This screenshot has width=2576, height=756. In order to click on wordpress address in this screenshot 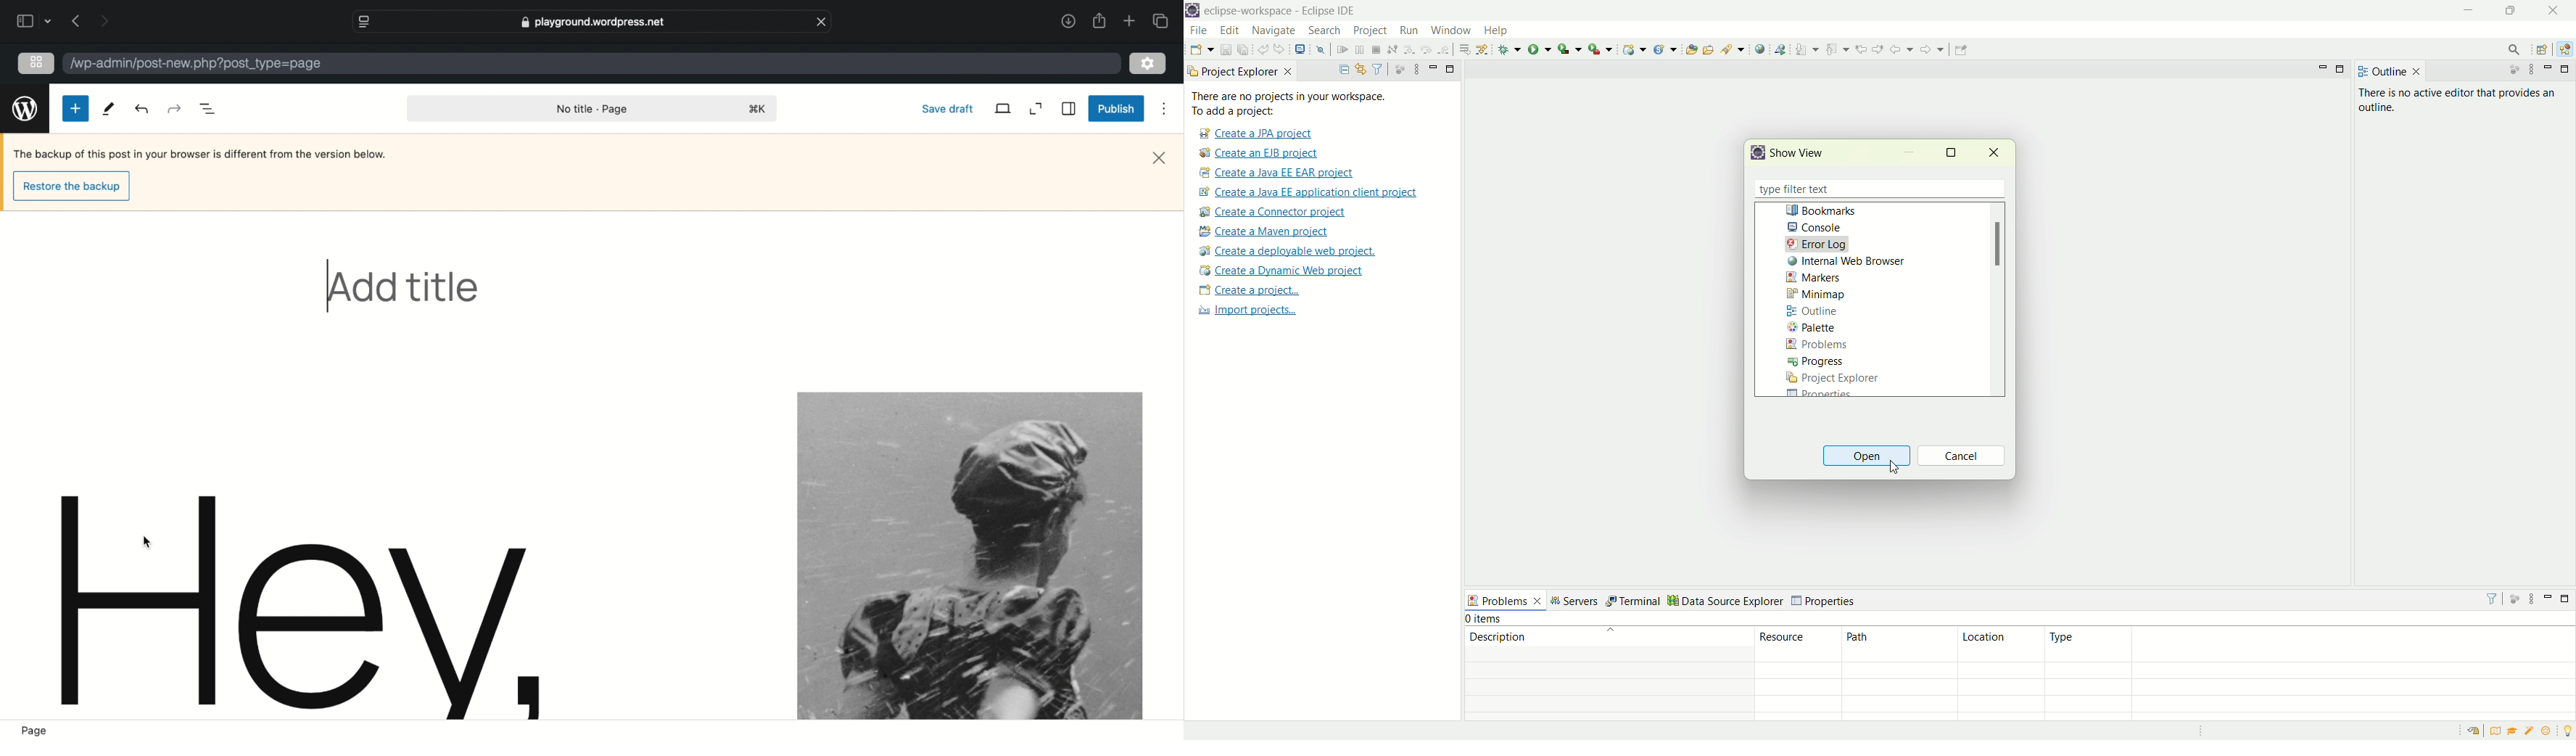, I will do `click(195, 64)`.